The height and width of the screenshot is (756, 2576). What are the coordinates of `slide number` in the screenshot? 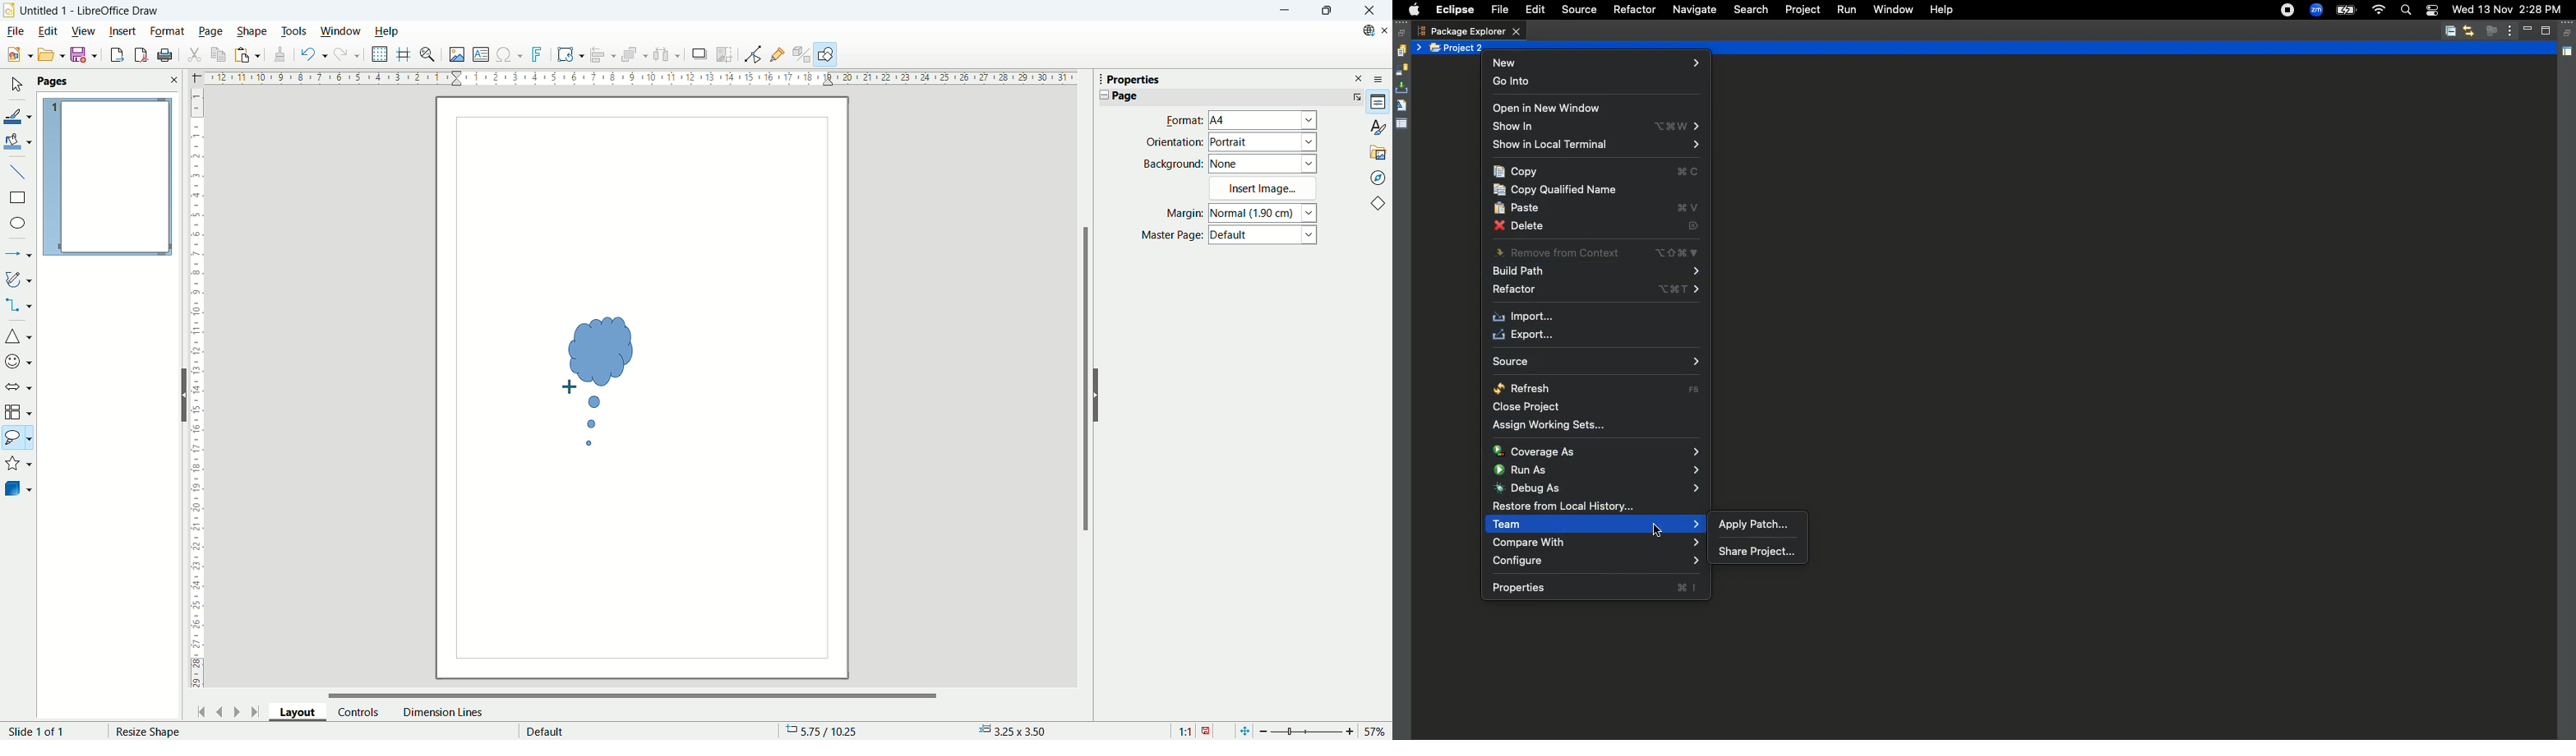 It's located at (40, 731).